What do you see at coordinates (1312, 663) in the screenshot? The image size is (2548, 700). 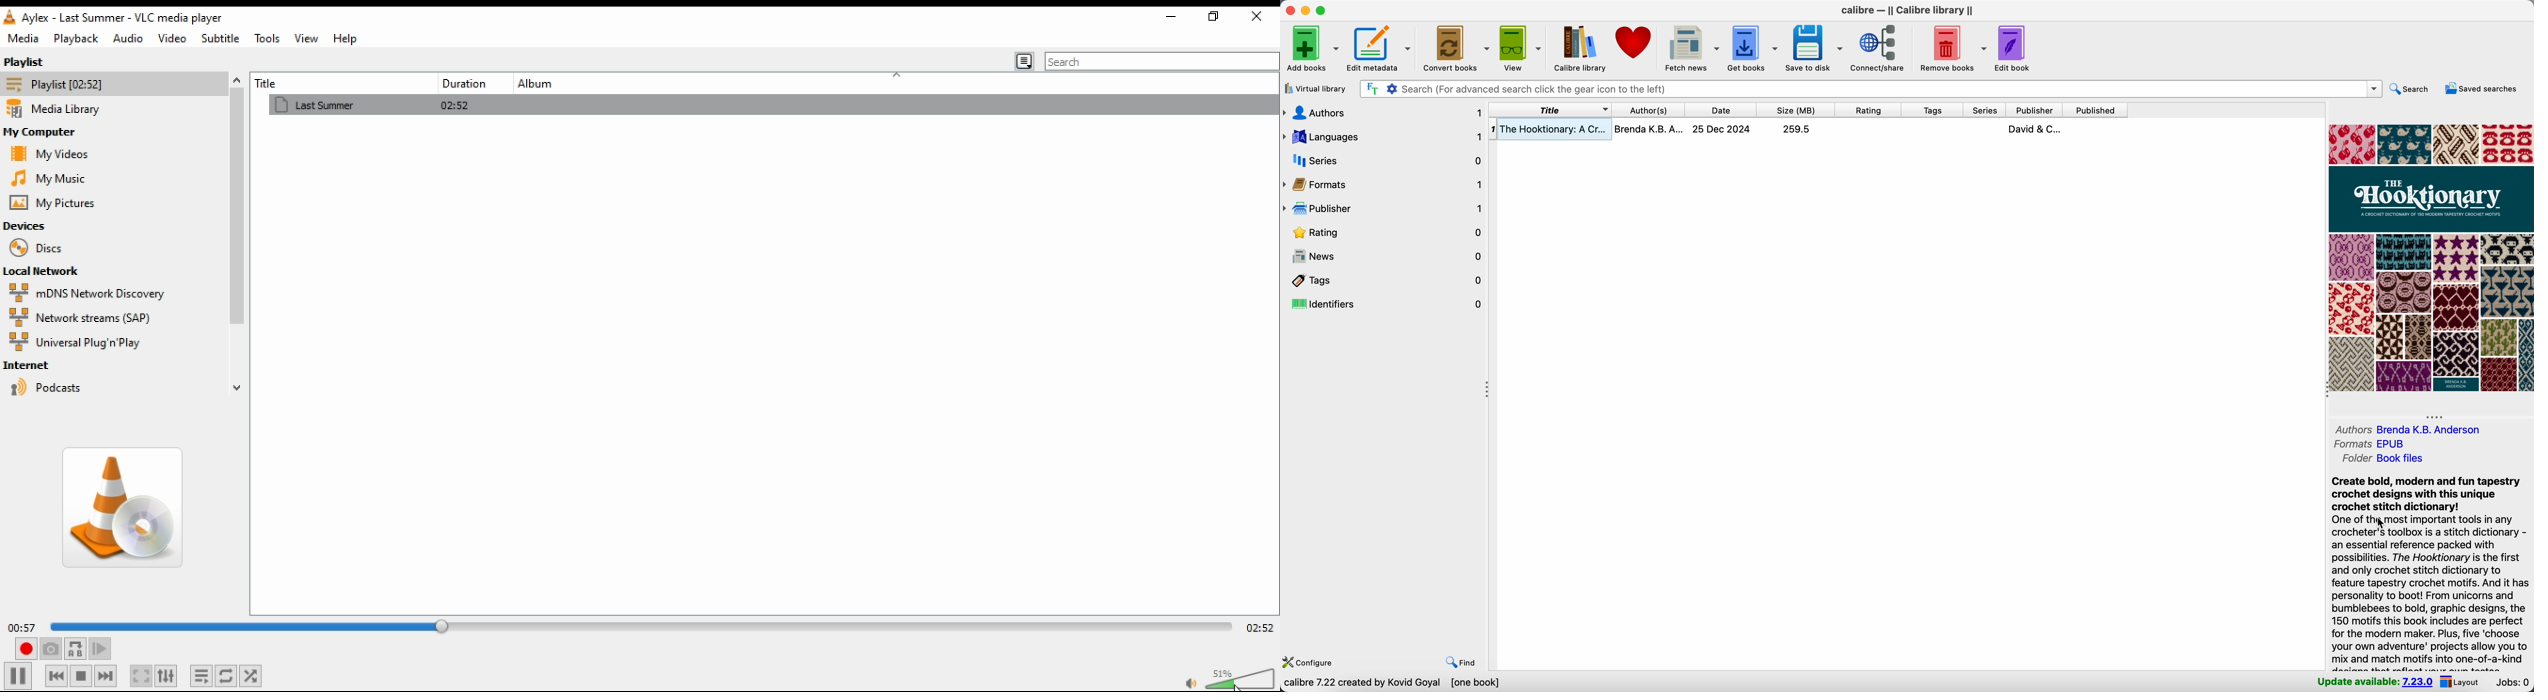 I see `configure` at bounding box center [1312, 663].